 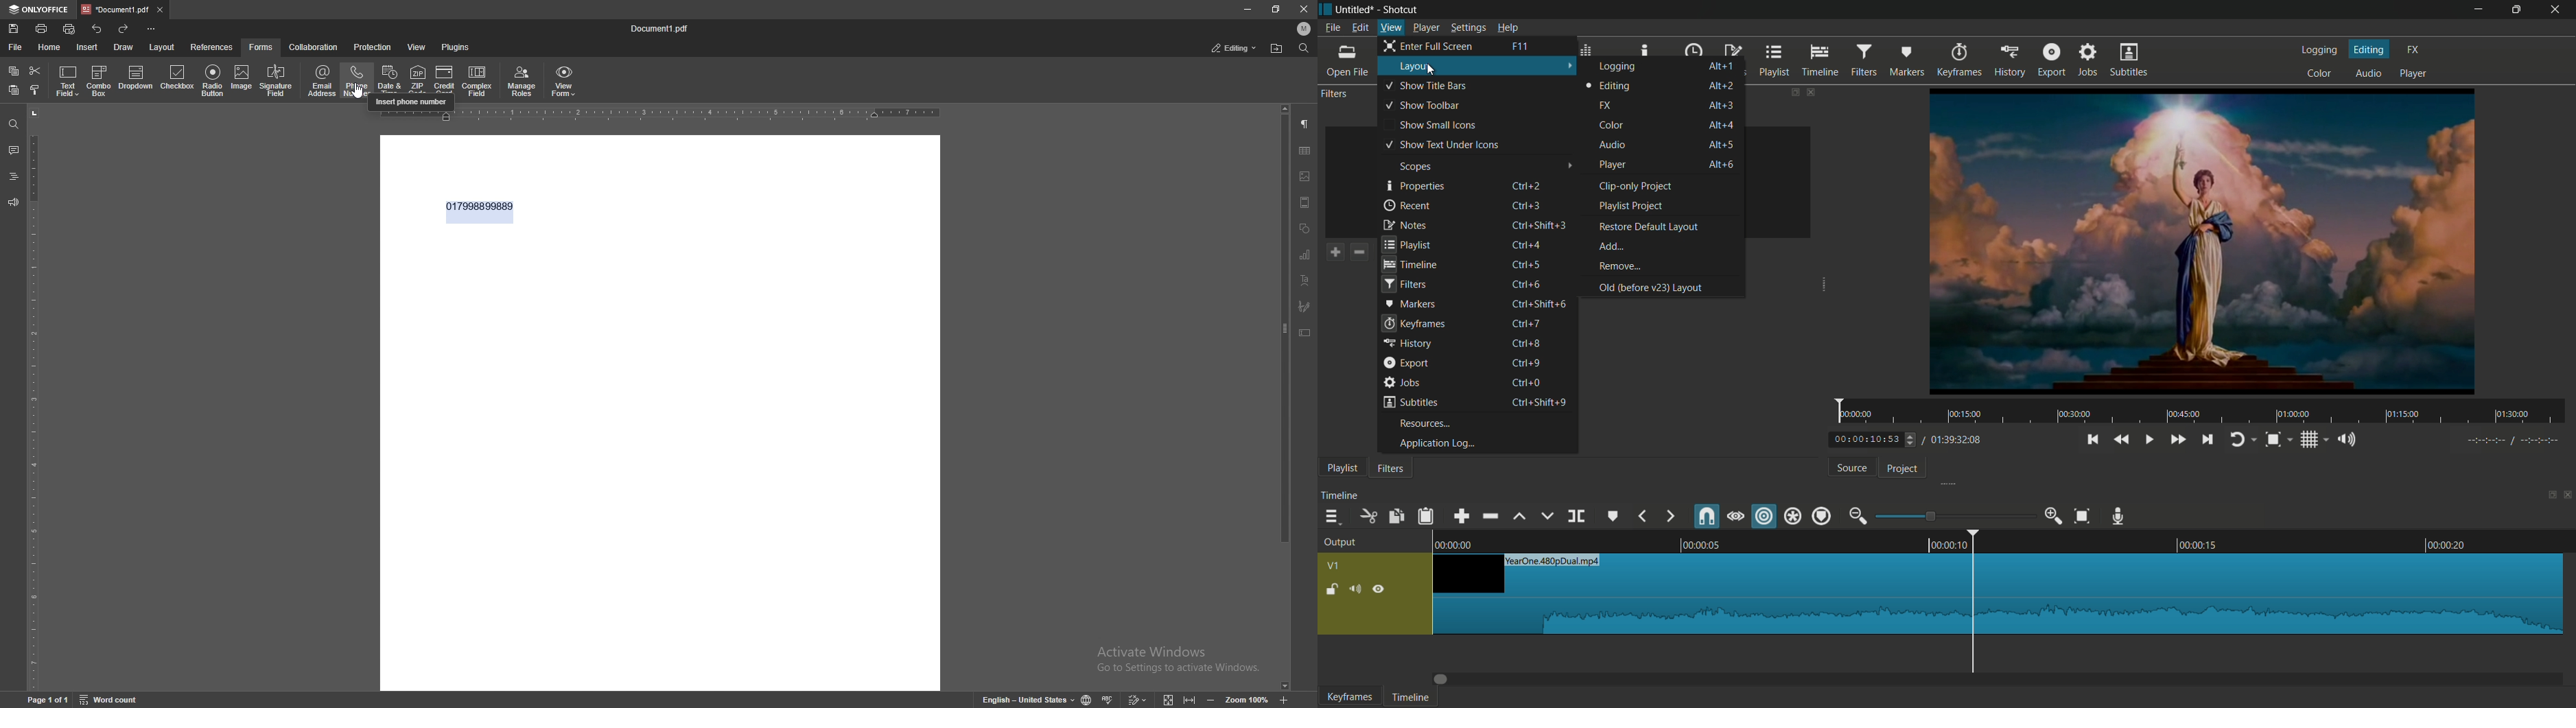 What do you see at coordinates (1409, 303) in the screenshot?
I see `markers` at bounding box center [1409, 303].